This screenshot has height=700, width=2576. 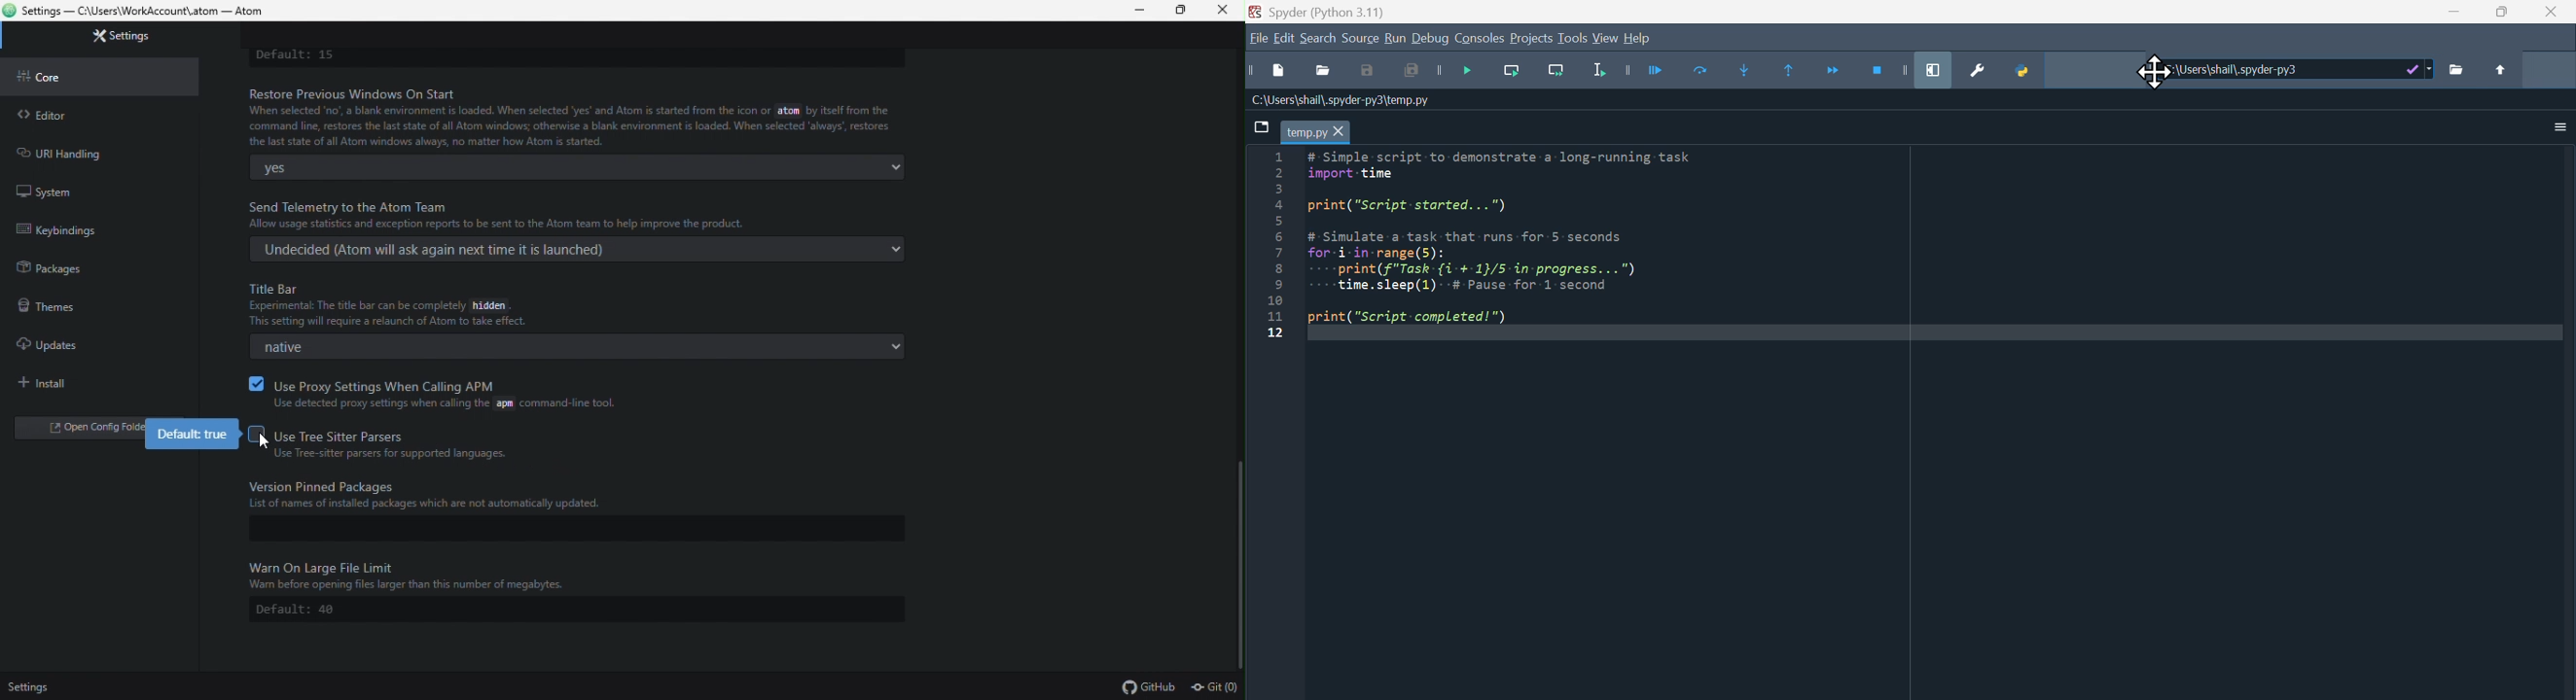 I want to click on Plugins, so click(x=2292, y=75).